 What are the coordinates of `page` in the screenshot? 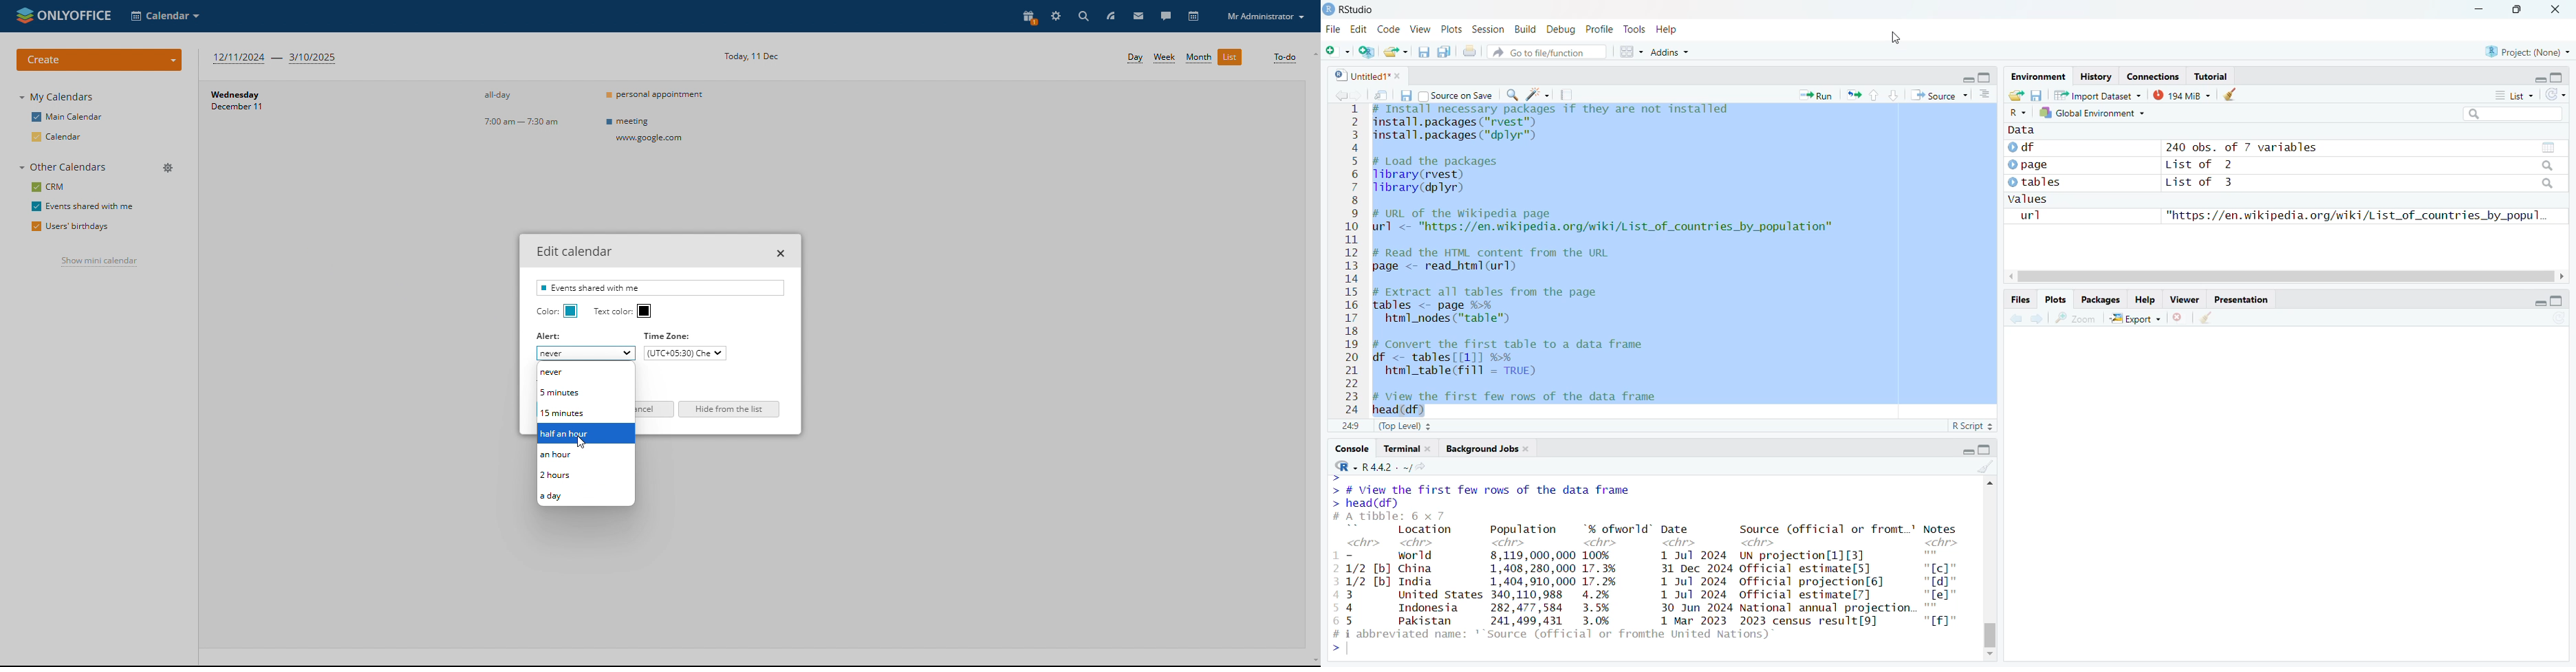 It's located at (2030, 165).